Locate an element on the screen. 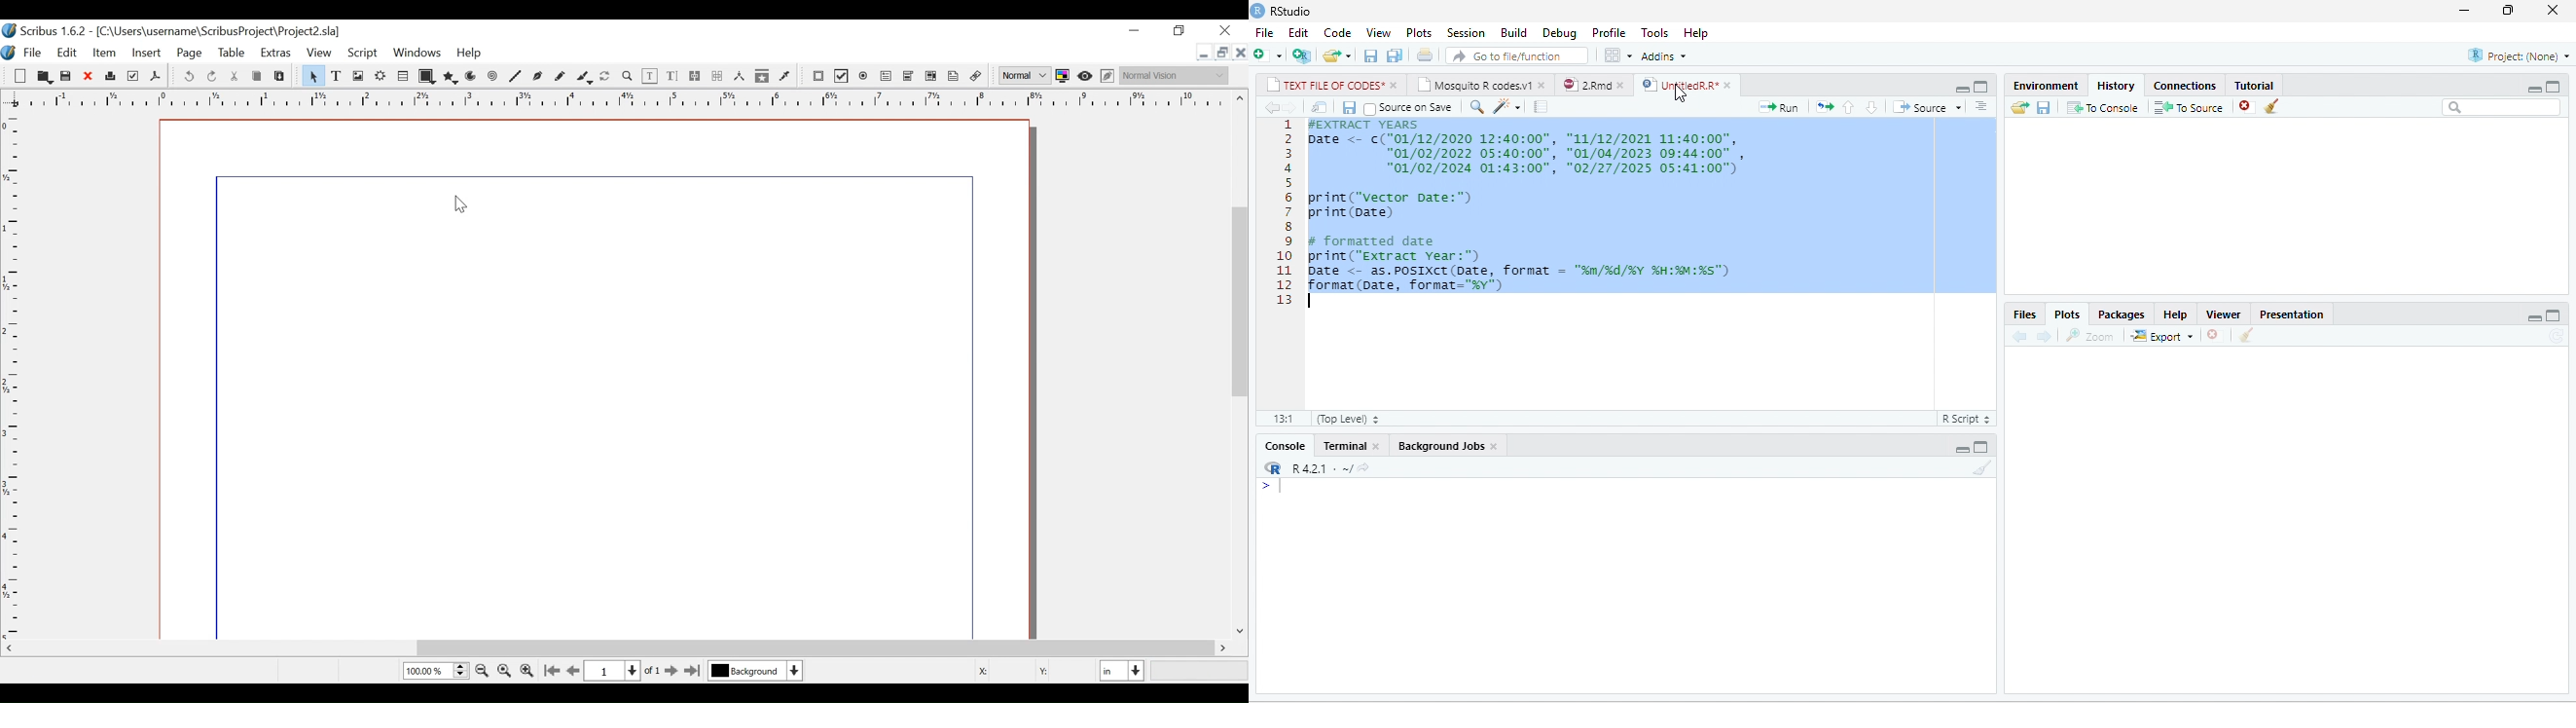  Arc is located at coordinates (471, 77).